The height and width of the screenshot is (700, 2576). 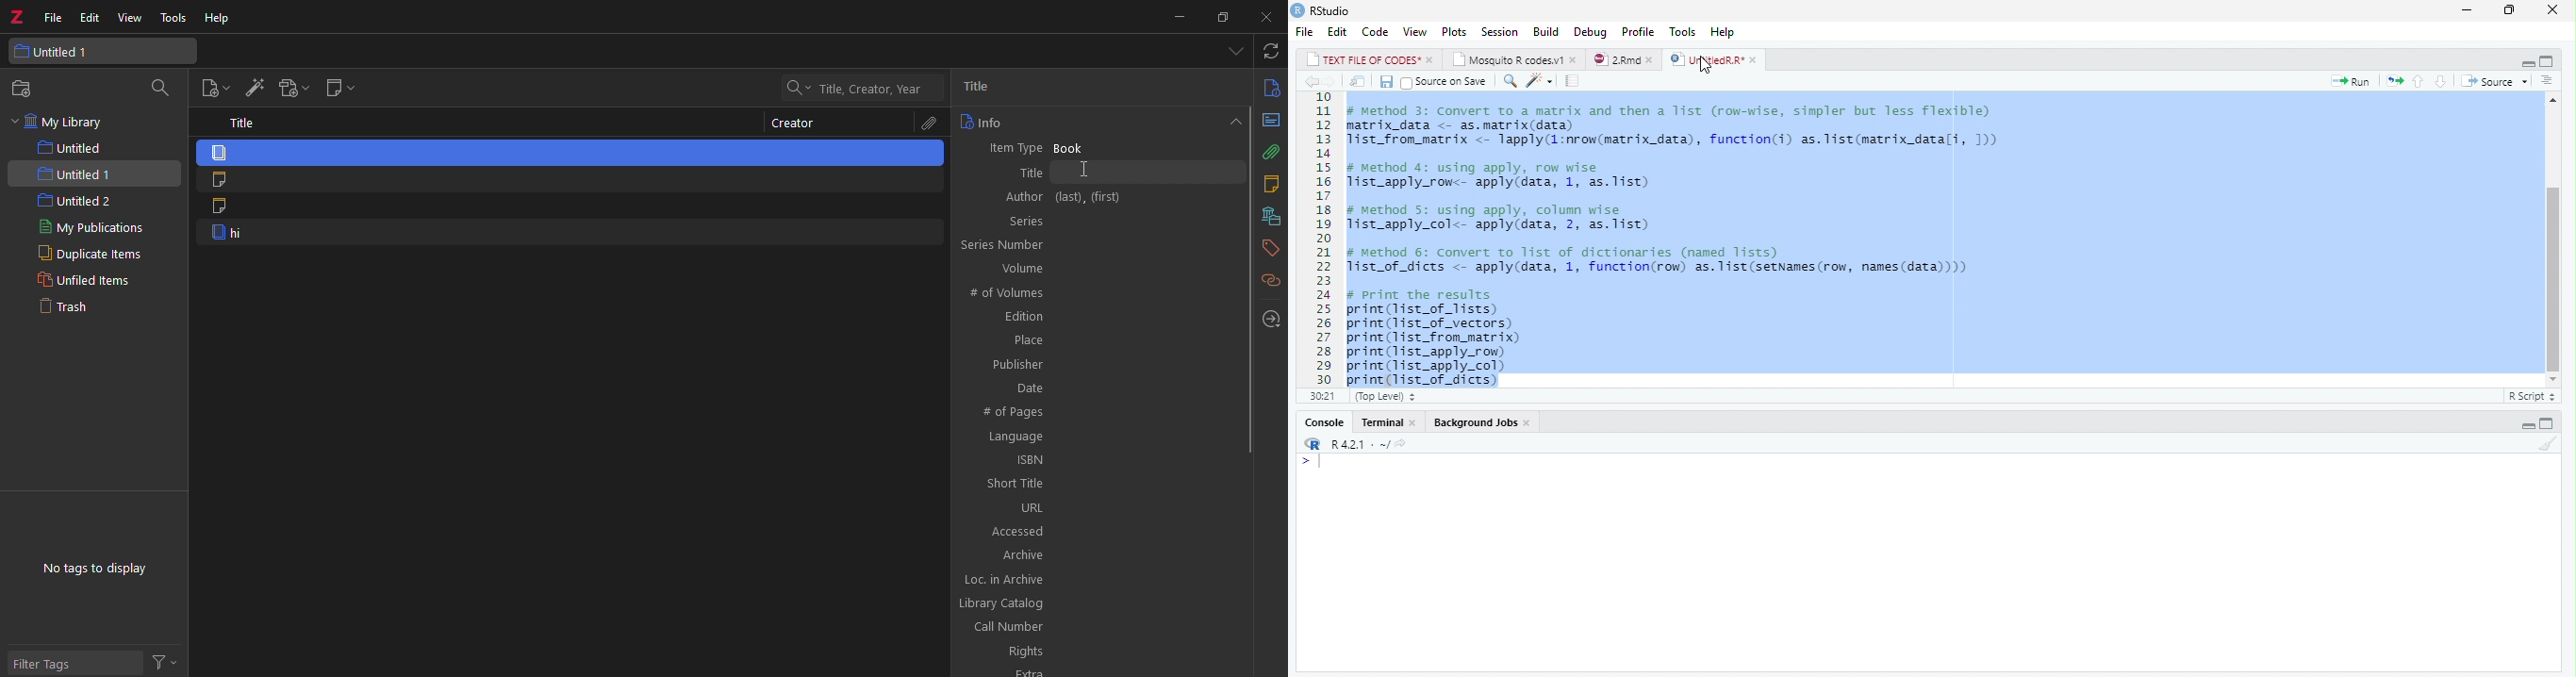 What do you see at coordinates (2523, 63) in the screenshot?
I see `Hide` at bounding box center [2523, 63].